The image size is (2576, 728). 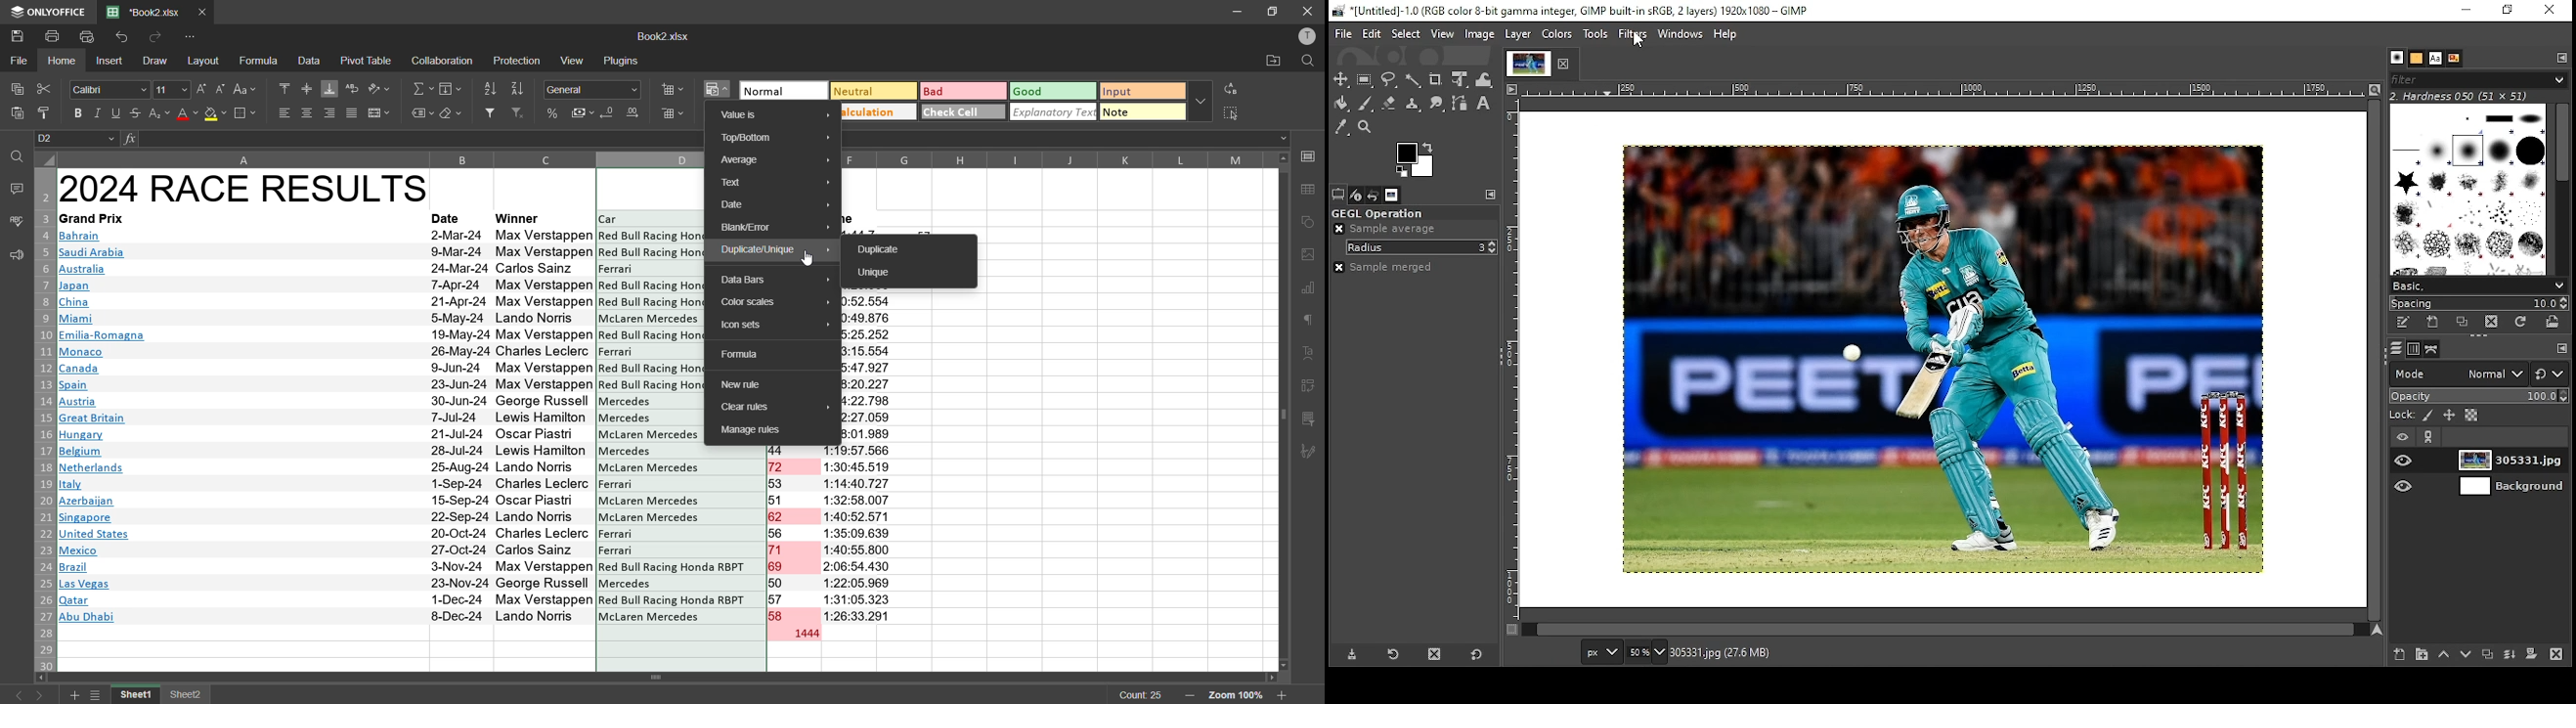 I want to click on laps, so click(x=794, y=536).